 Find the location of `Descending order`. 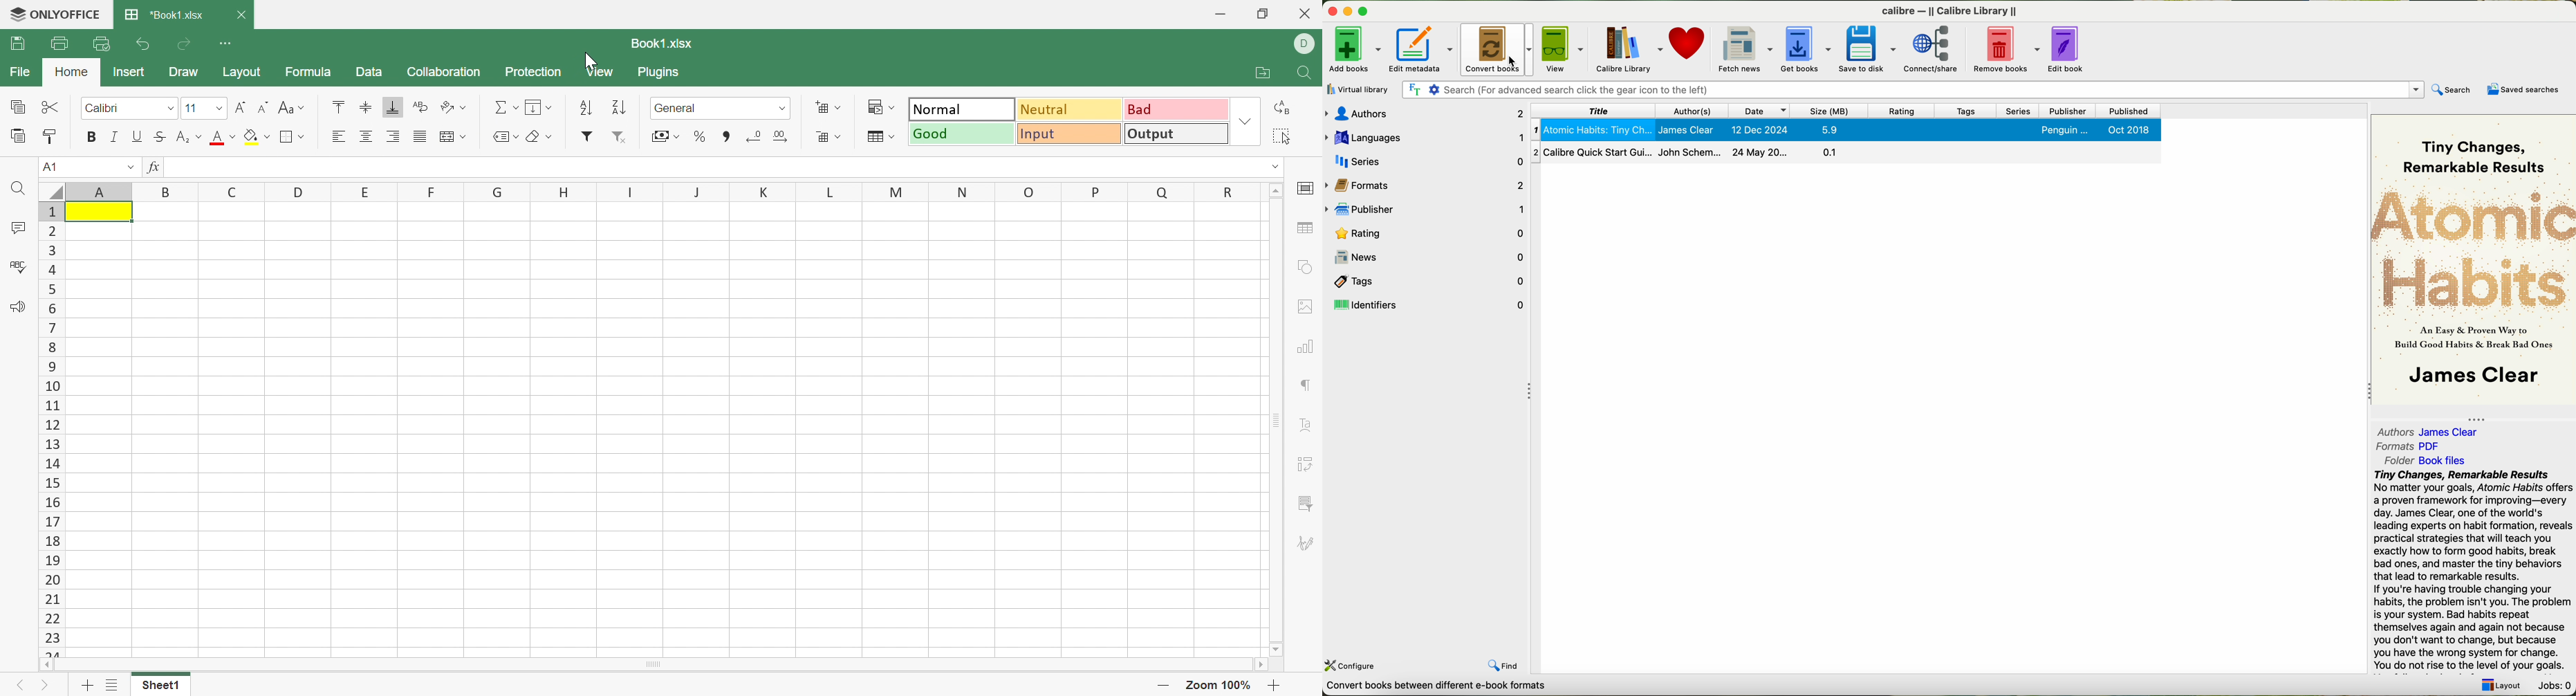

Descending order is located at coordinates (618, 104).